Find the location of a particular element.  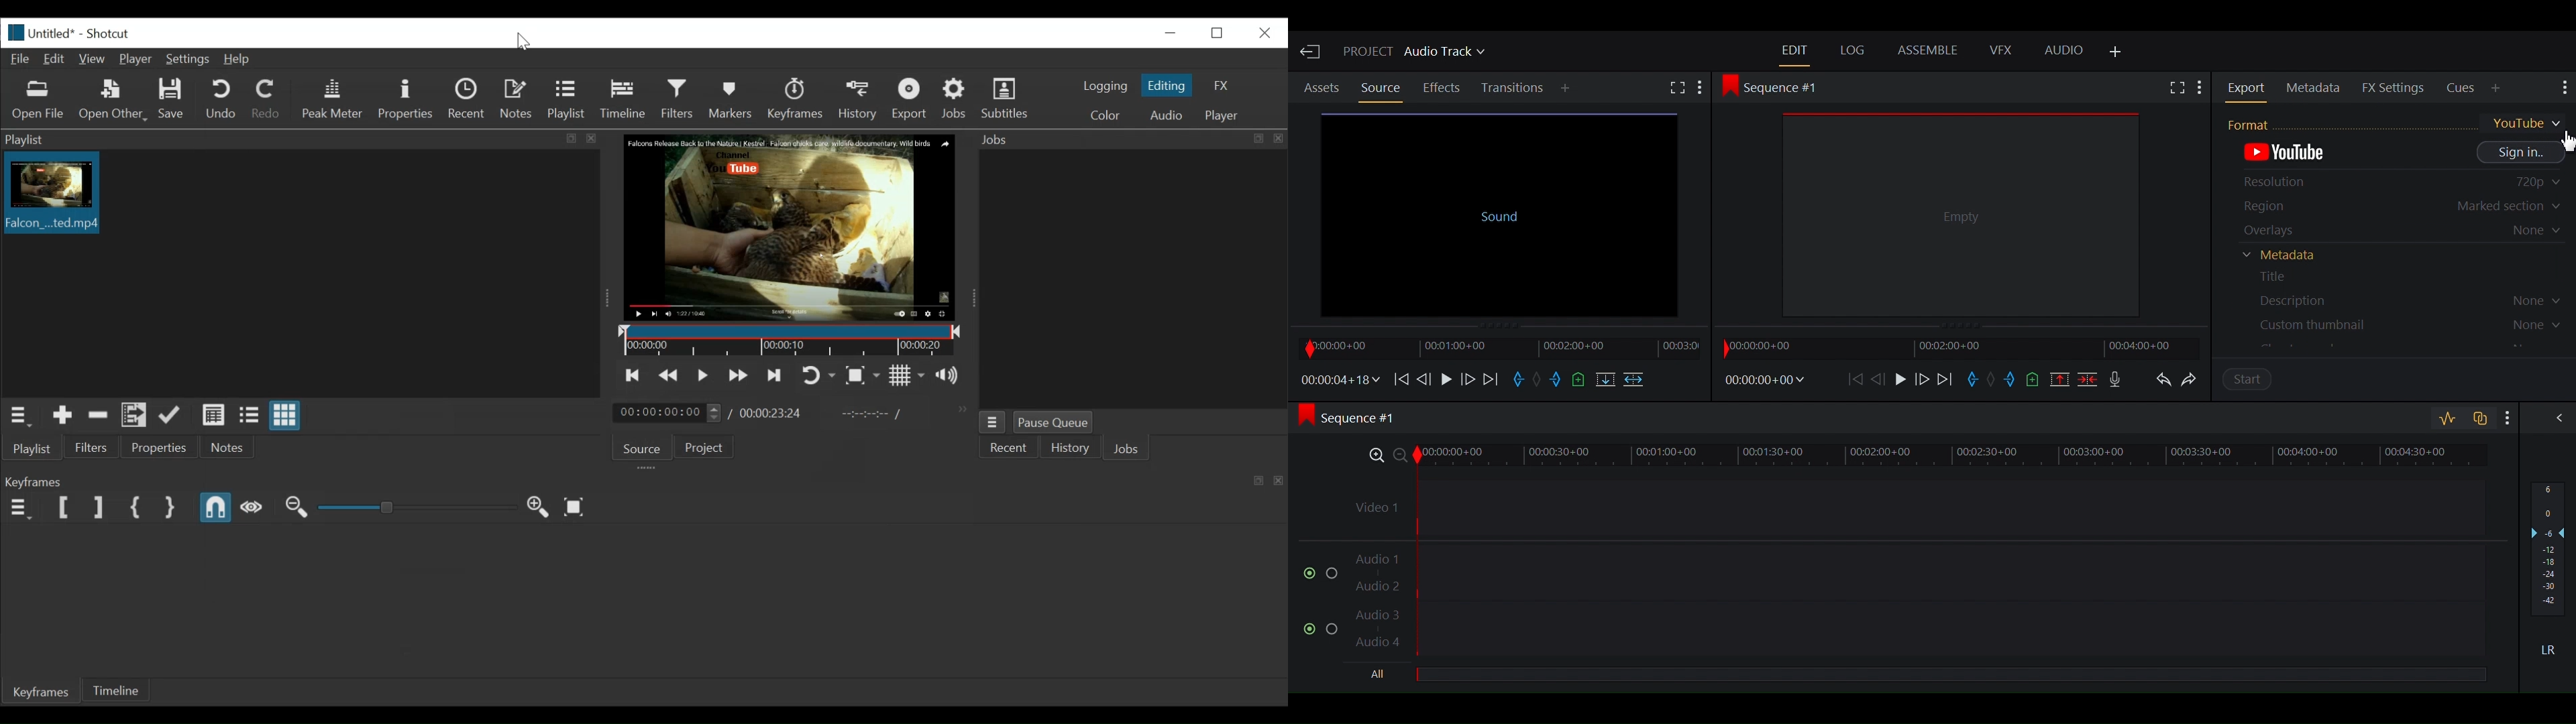

Effects is located at coordinates (1444, 88).